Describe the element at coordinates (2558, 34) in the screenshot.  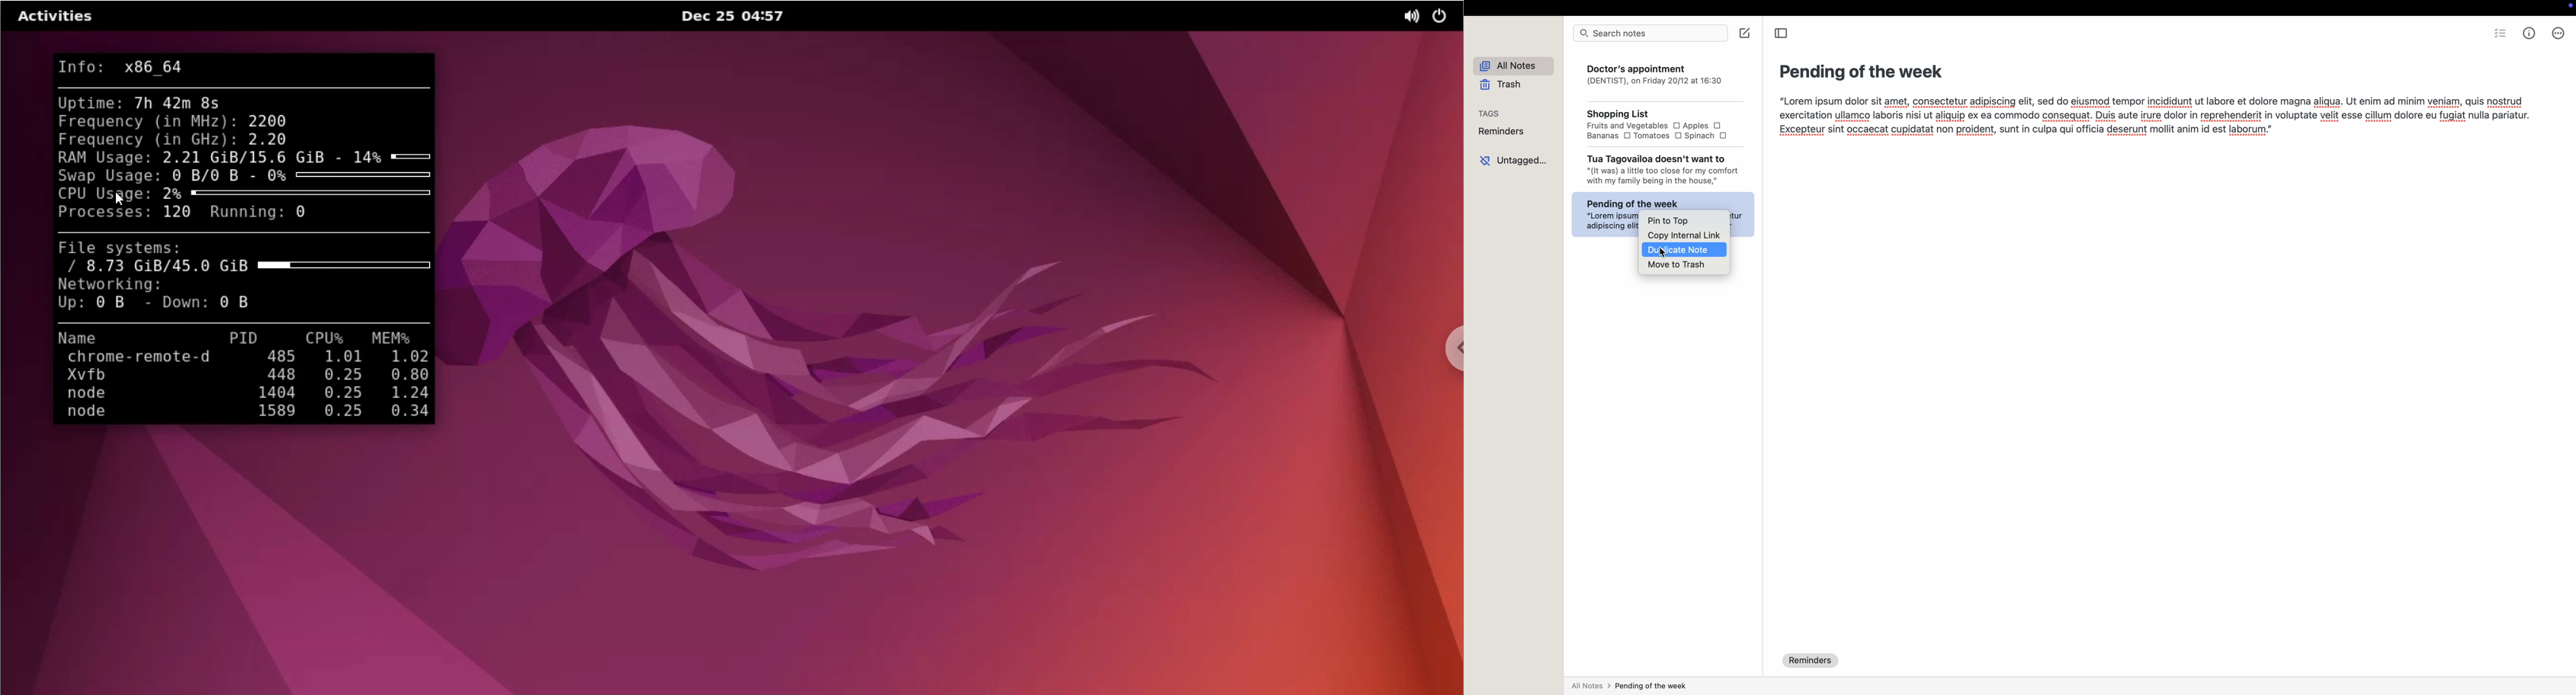
I see `more options` at that location.